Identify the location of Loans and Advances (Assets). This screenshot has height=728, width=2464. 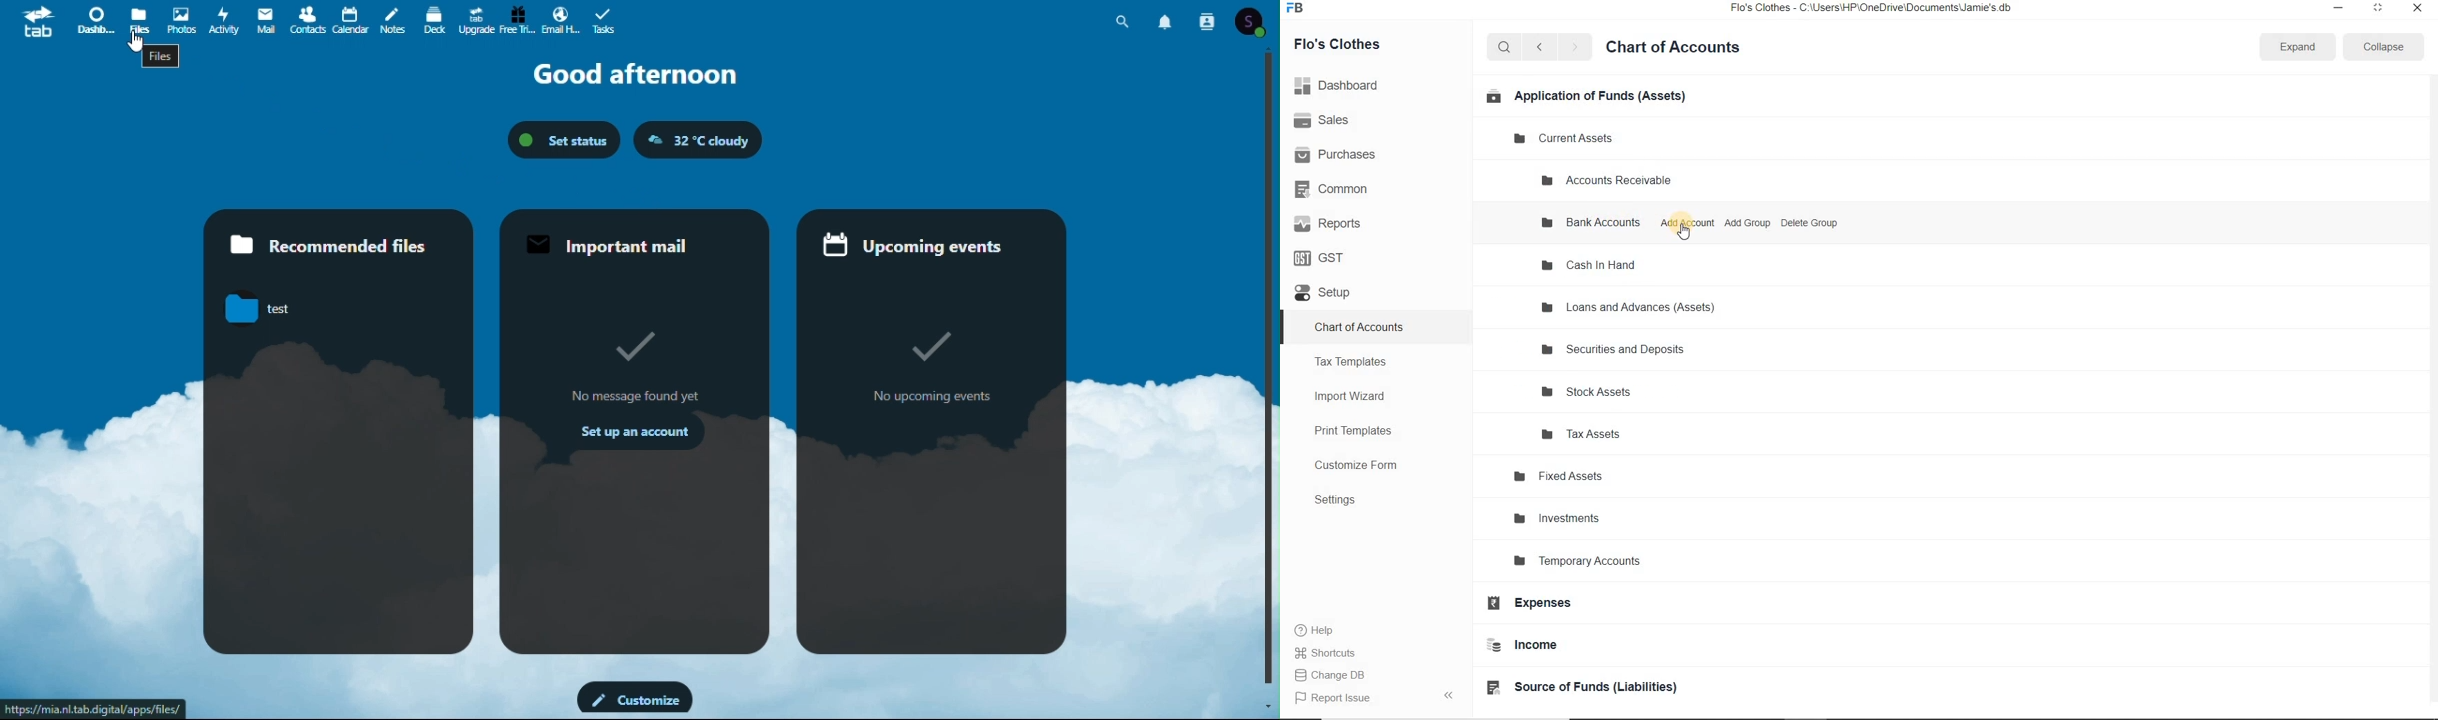
(1634, 309).